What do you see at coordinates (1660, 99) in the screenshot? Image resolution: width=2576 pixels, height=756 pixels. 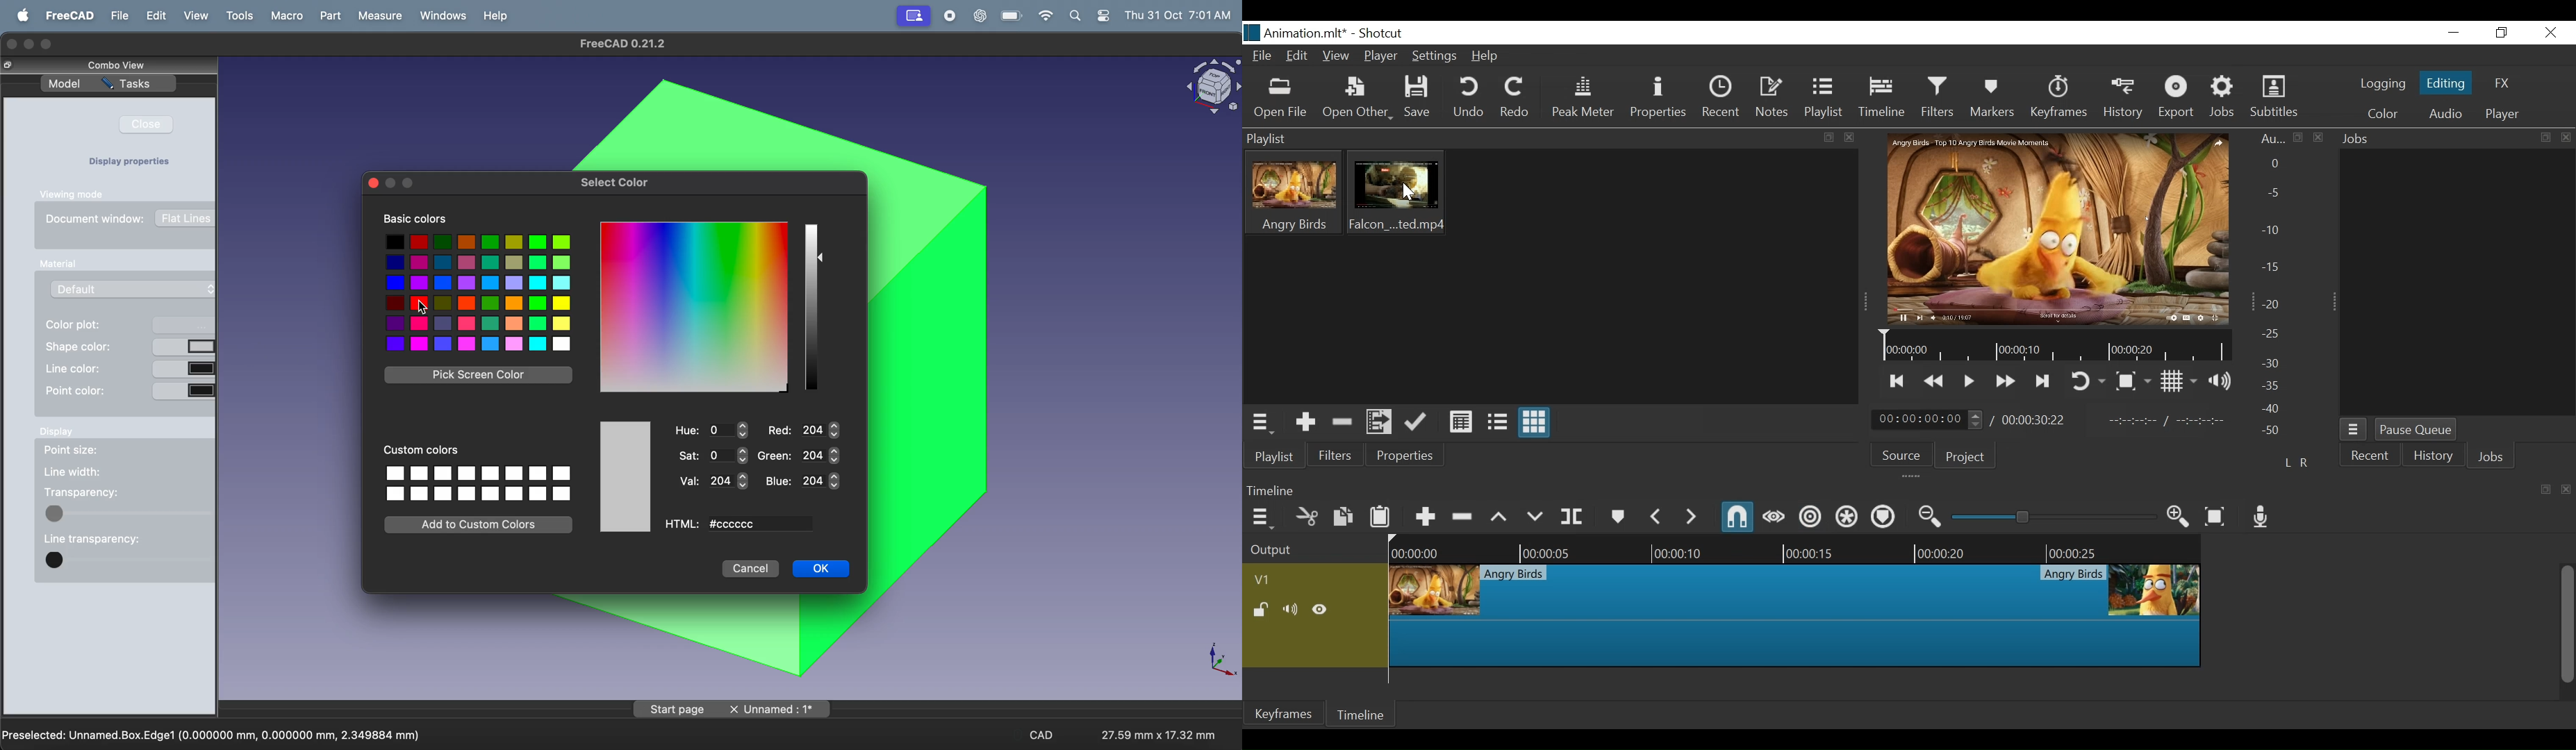 I see `Properties` at bounding box center [1660, 99].